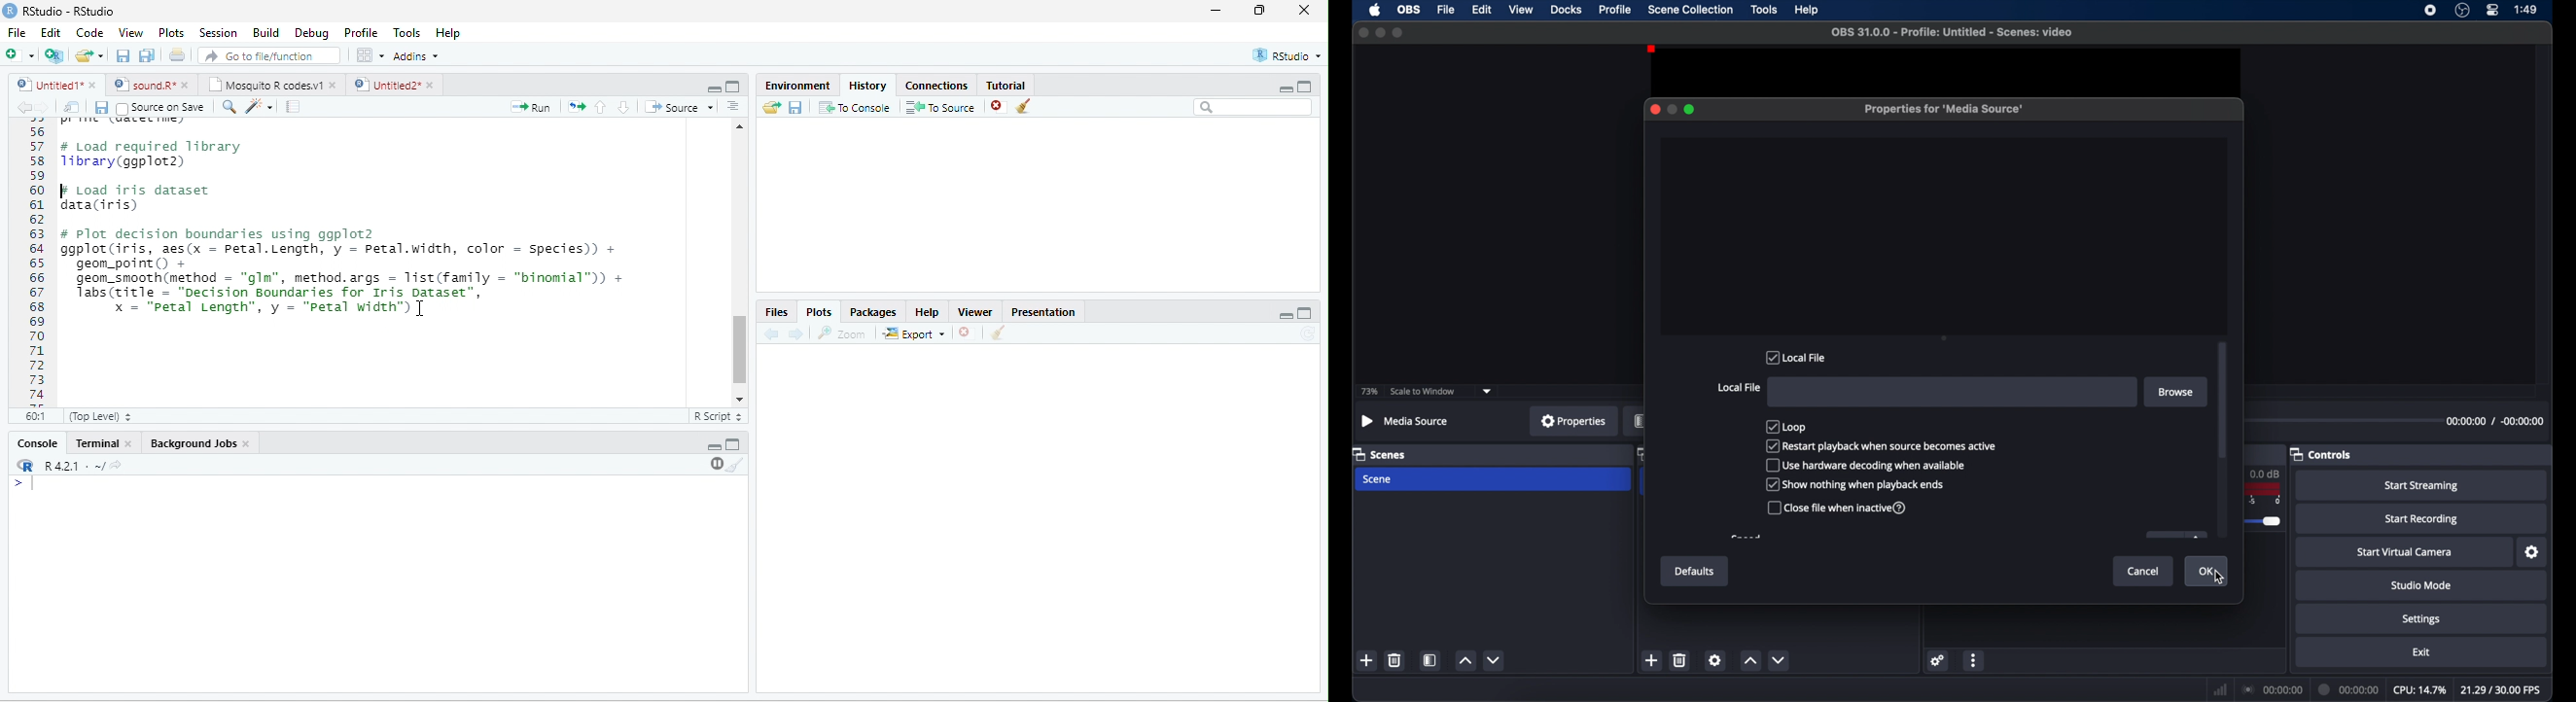 This screenshot has width=2576, height=728. What do you see at coordinates (1652, 659) in the screenshot?
I see `add` at bounding box center [1652, 659].